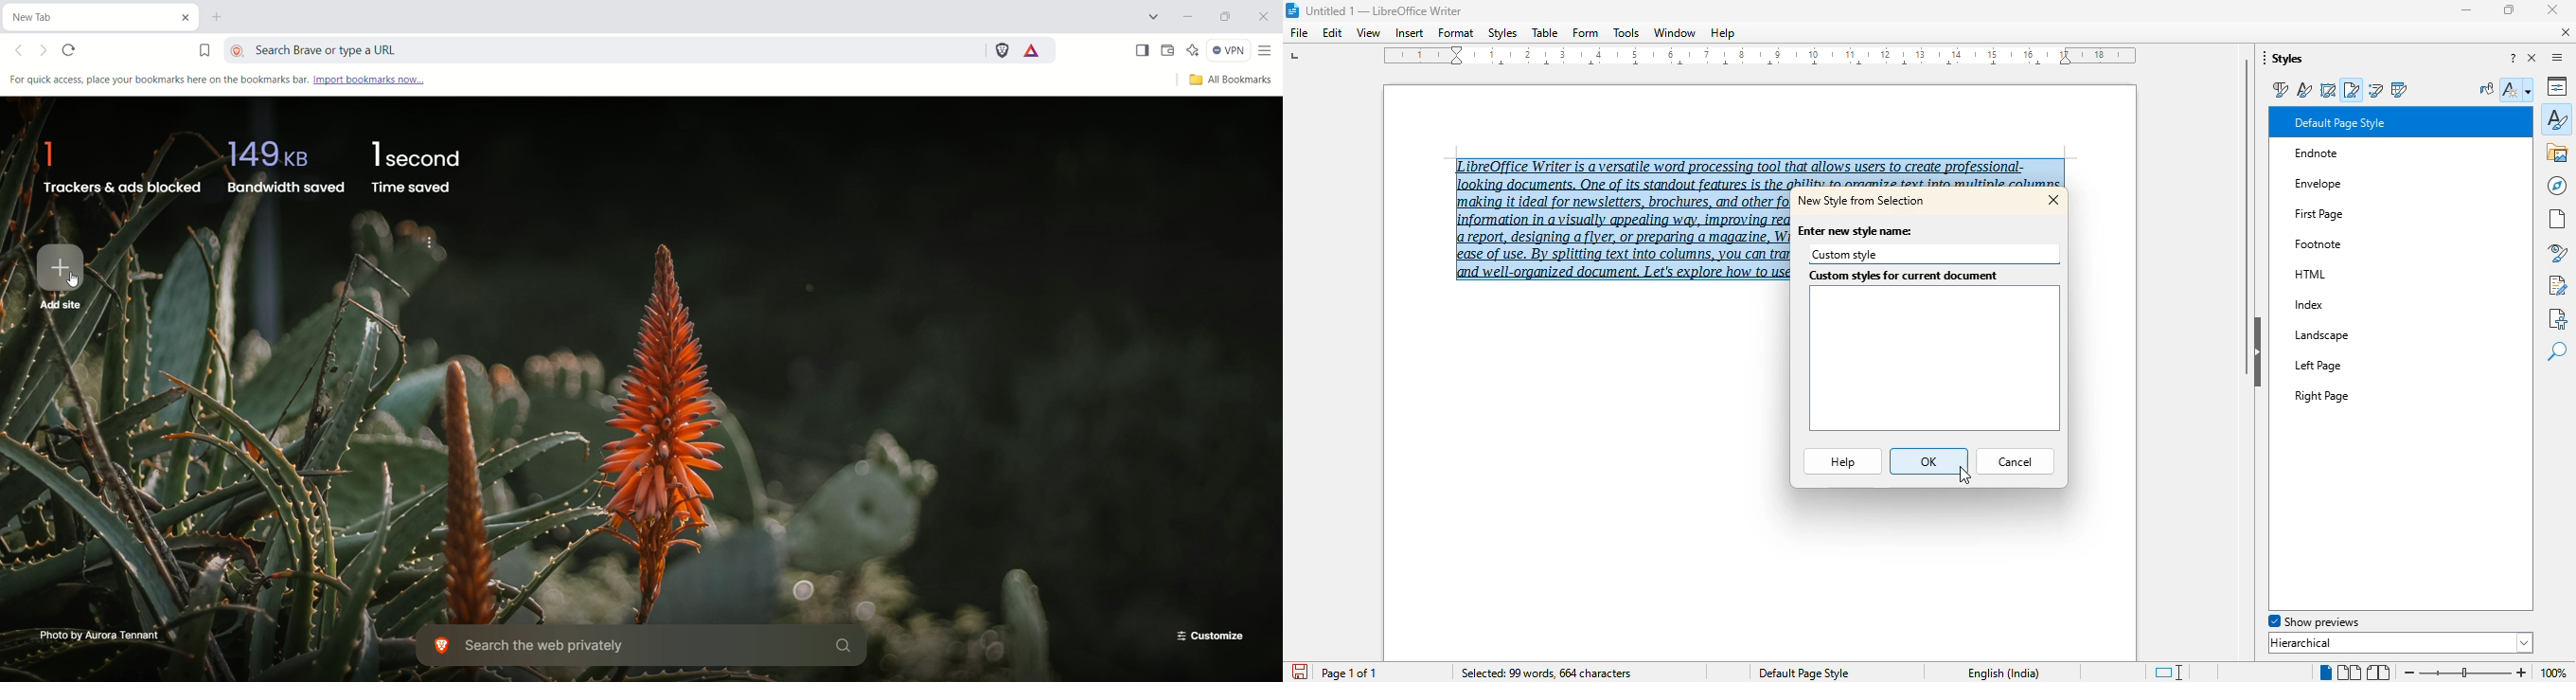  What do you see at coordinates (2558, 153) in the screenshot?
I see `gallery` at bounding box center [2558, 153].